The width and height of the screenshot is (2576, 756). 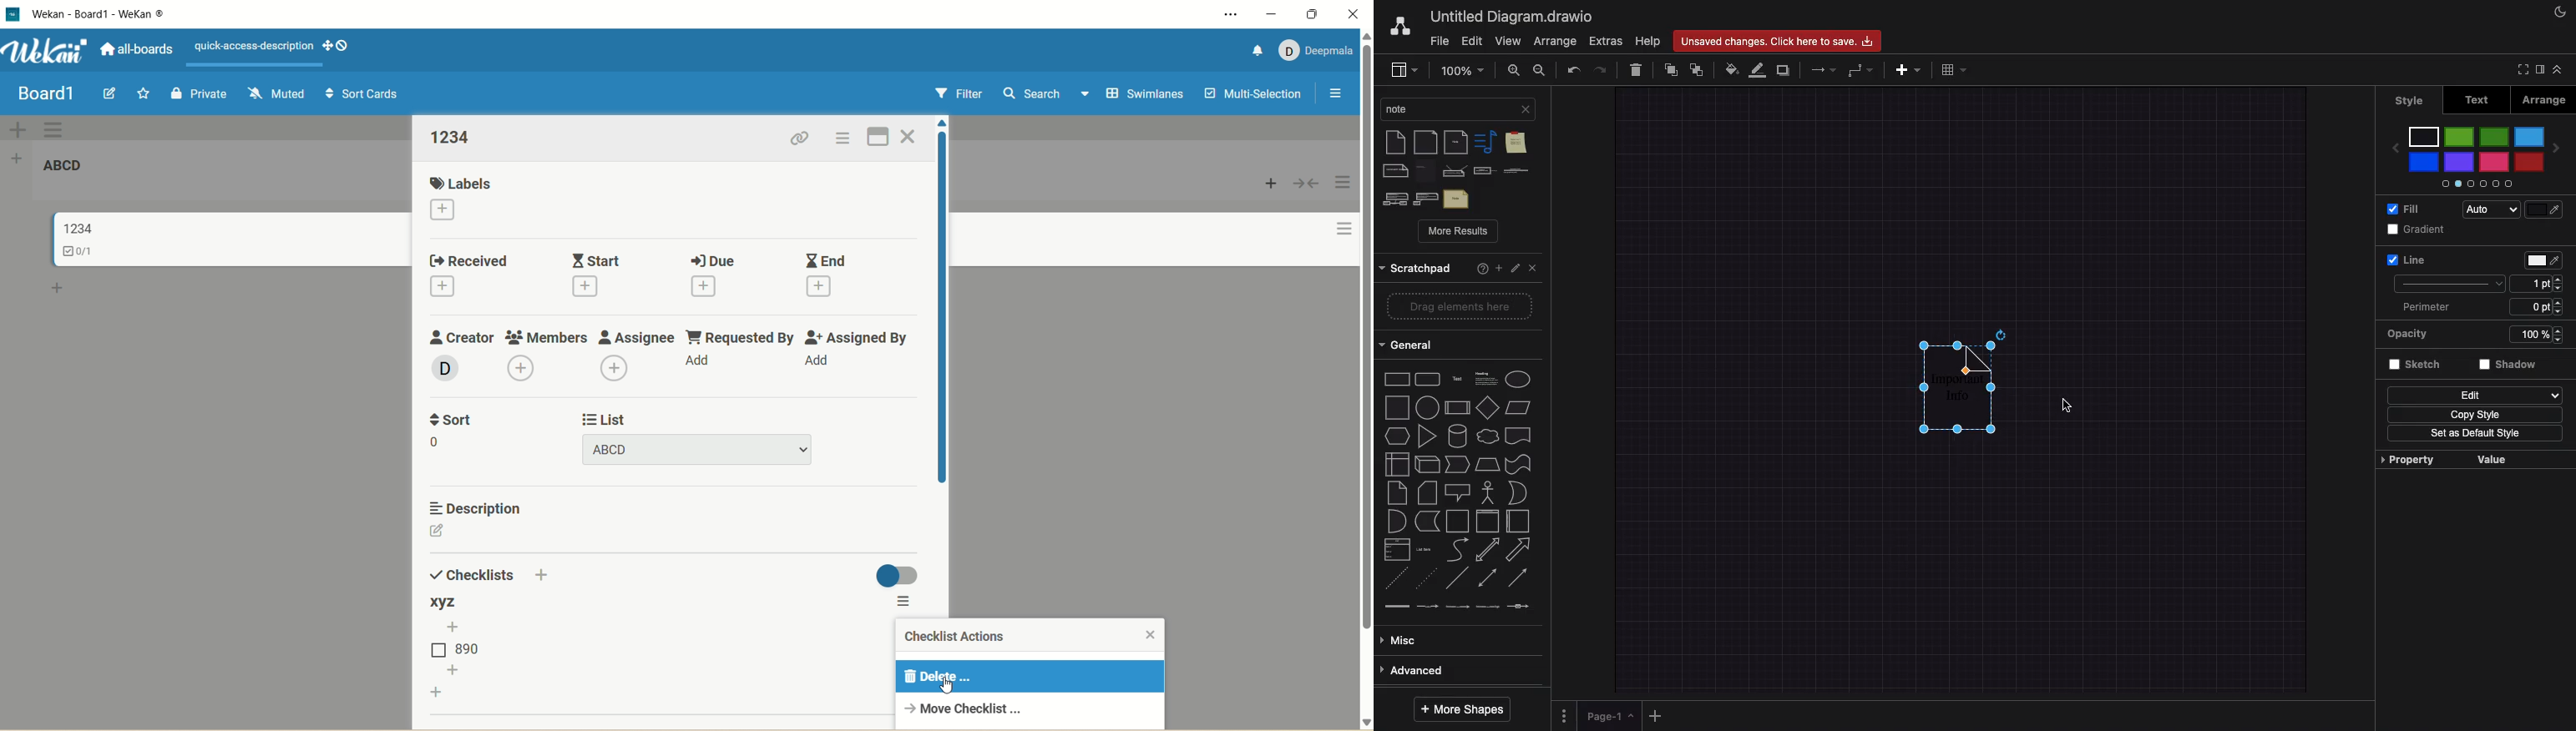 I want to click on internal storage, so click(x=1395, y=464).